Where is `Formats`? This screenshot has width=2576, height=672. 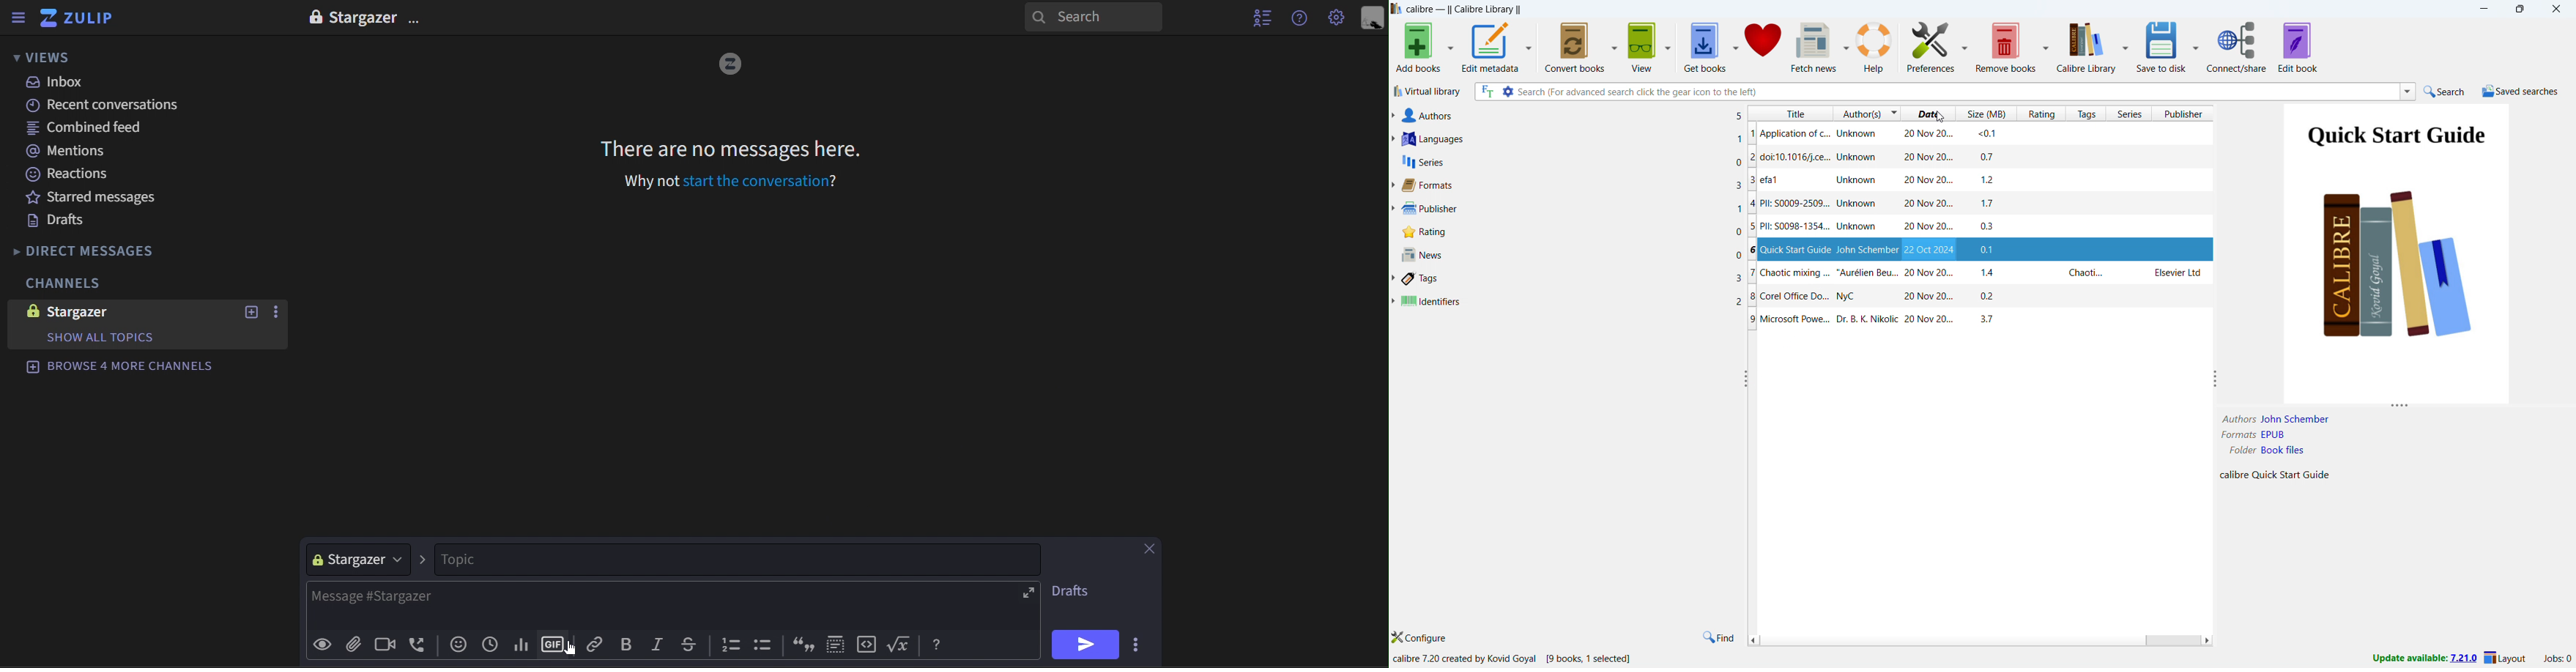 Formats is located at coordinates (2236, 435).